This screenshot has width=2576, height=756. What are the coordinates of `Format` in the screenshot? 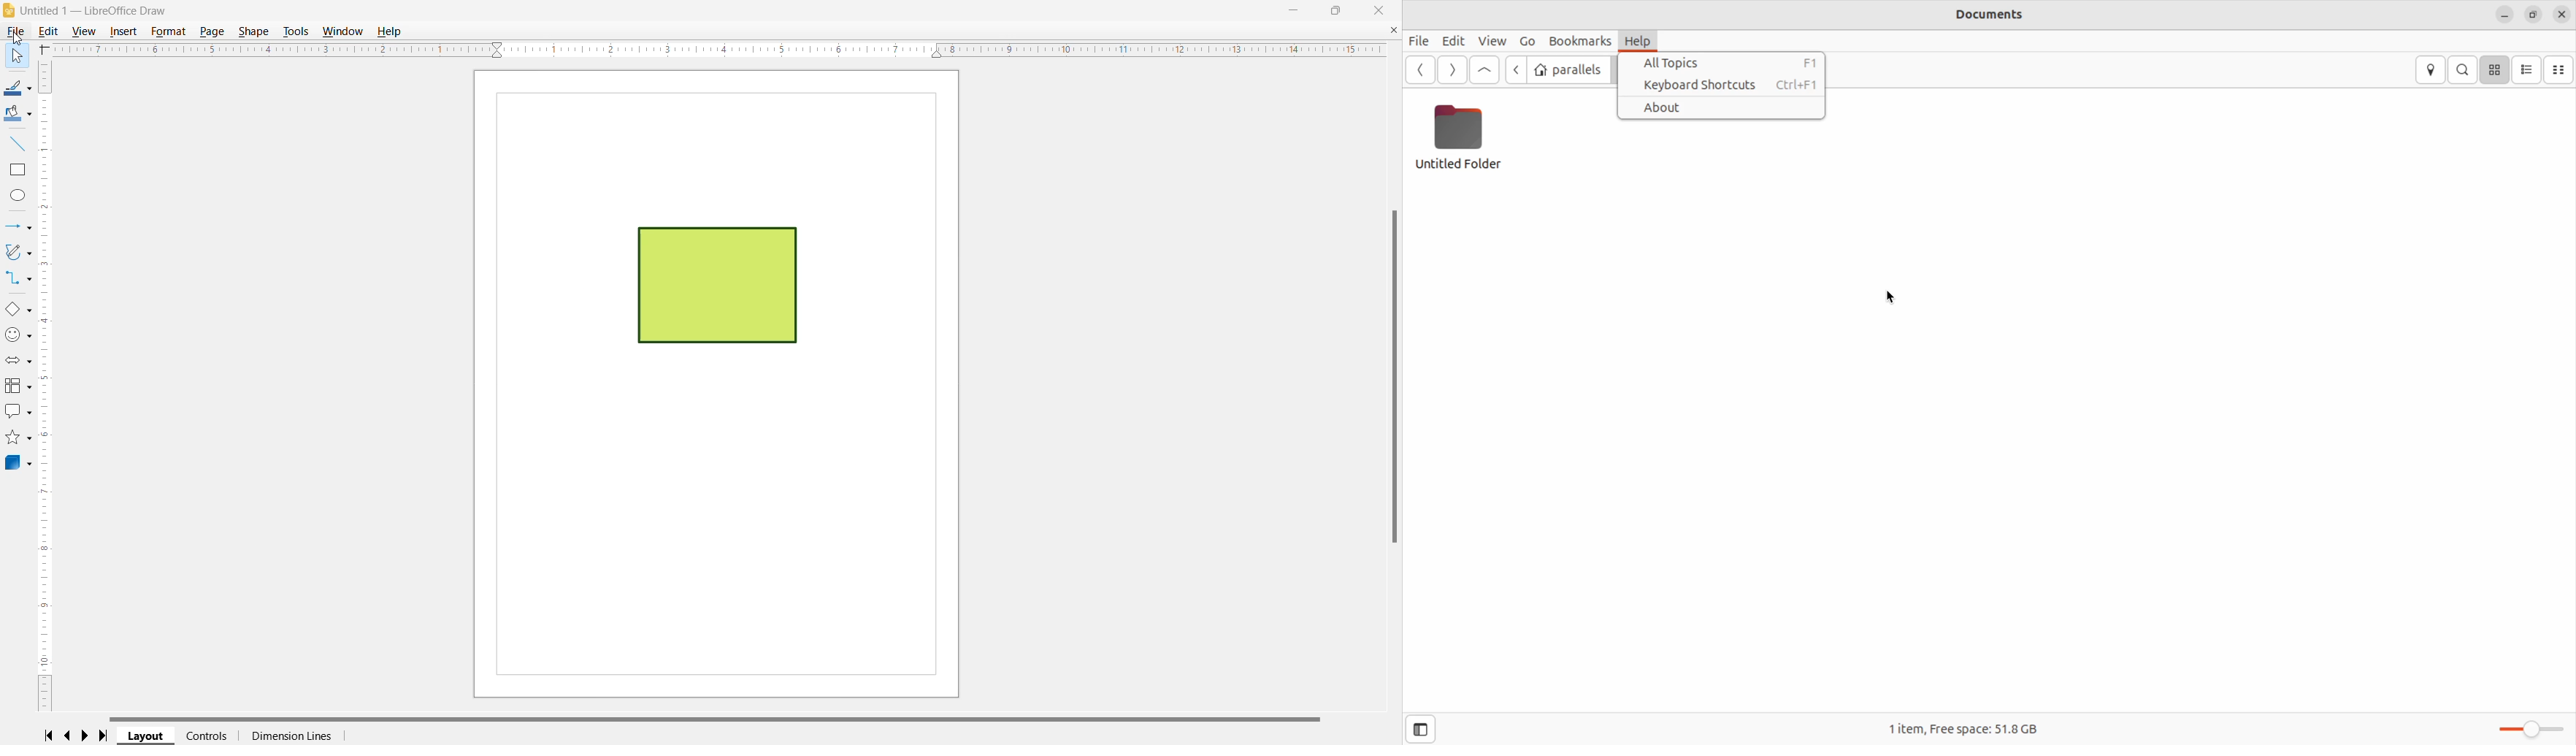 It's located at (169, 31).